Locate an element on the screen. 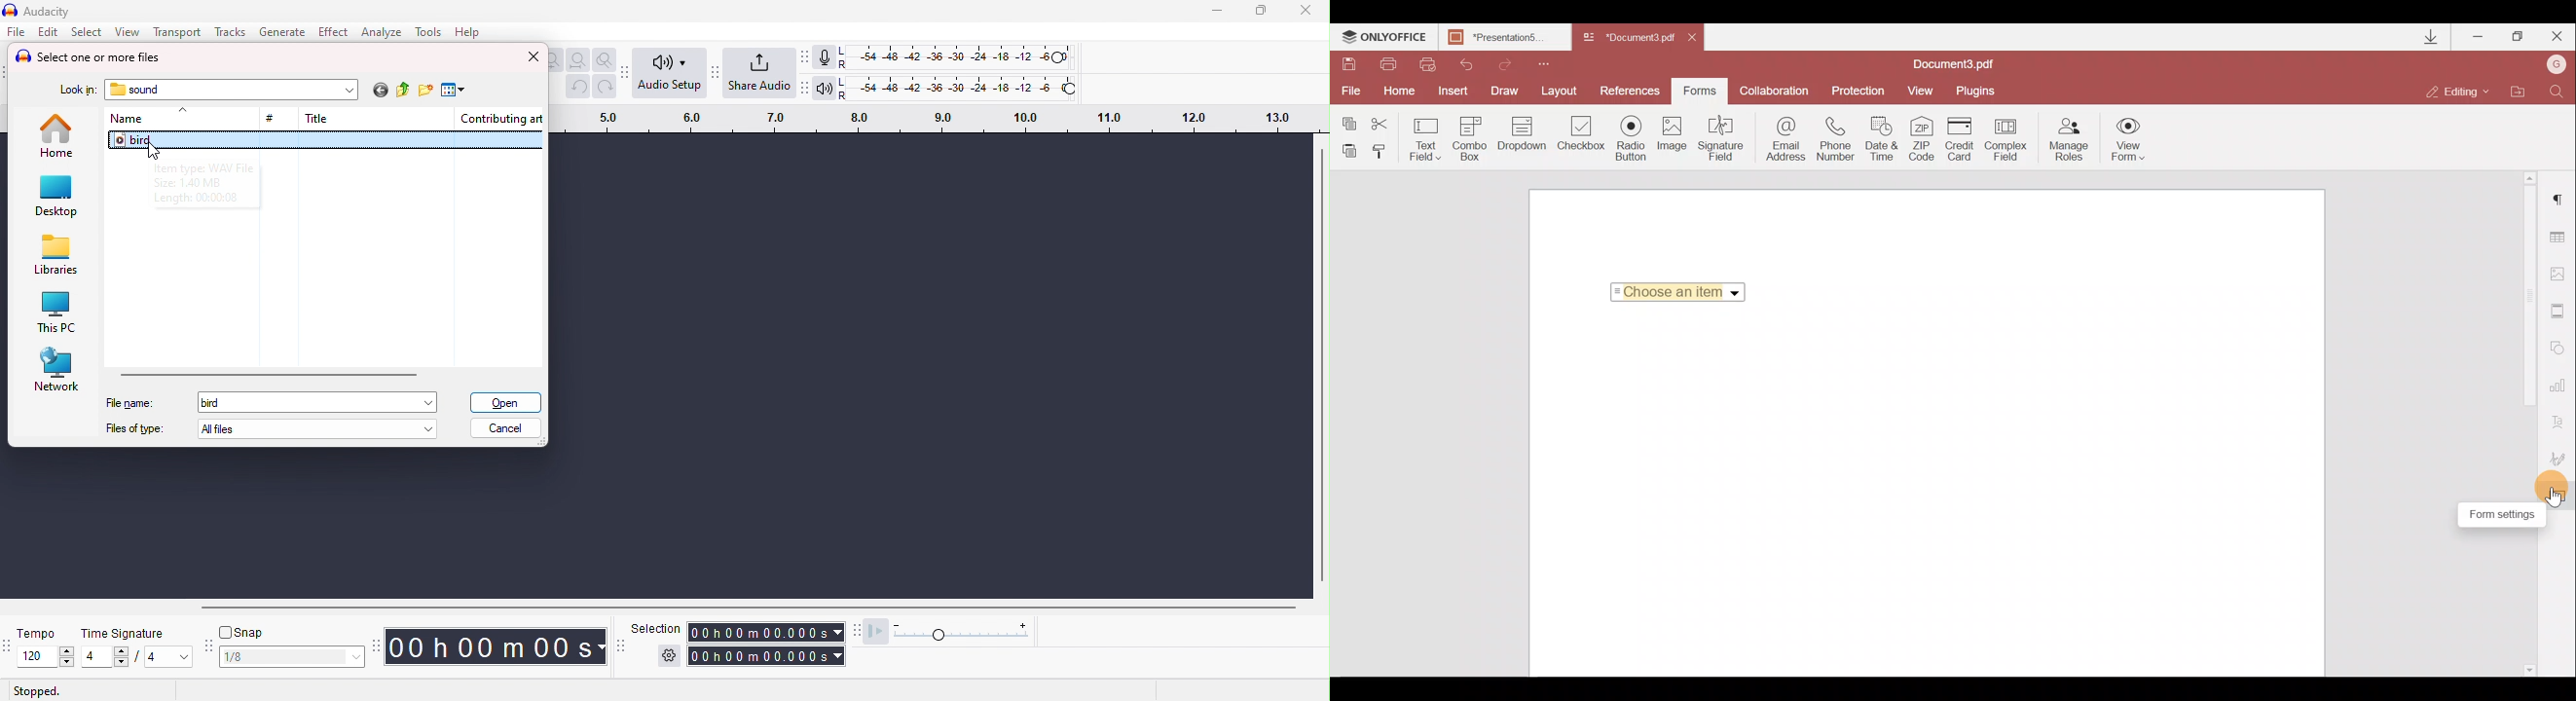 This screenshot has height=728, width=2576. drop down is located at coordinates (349, 90).